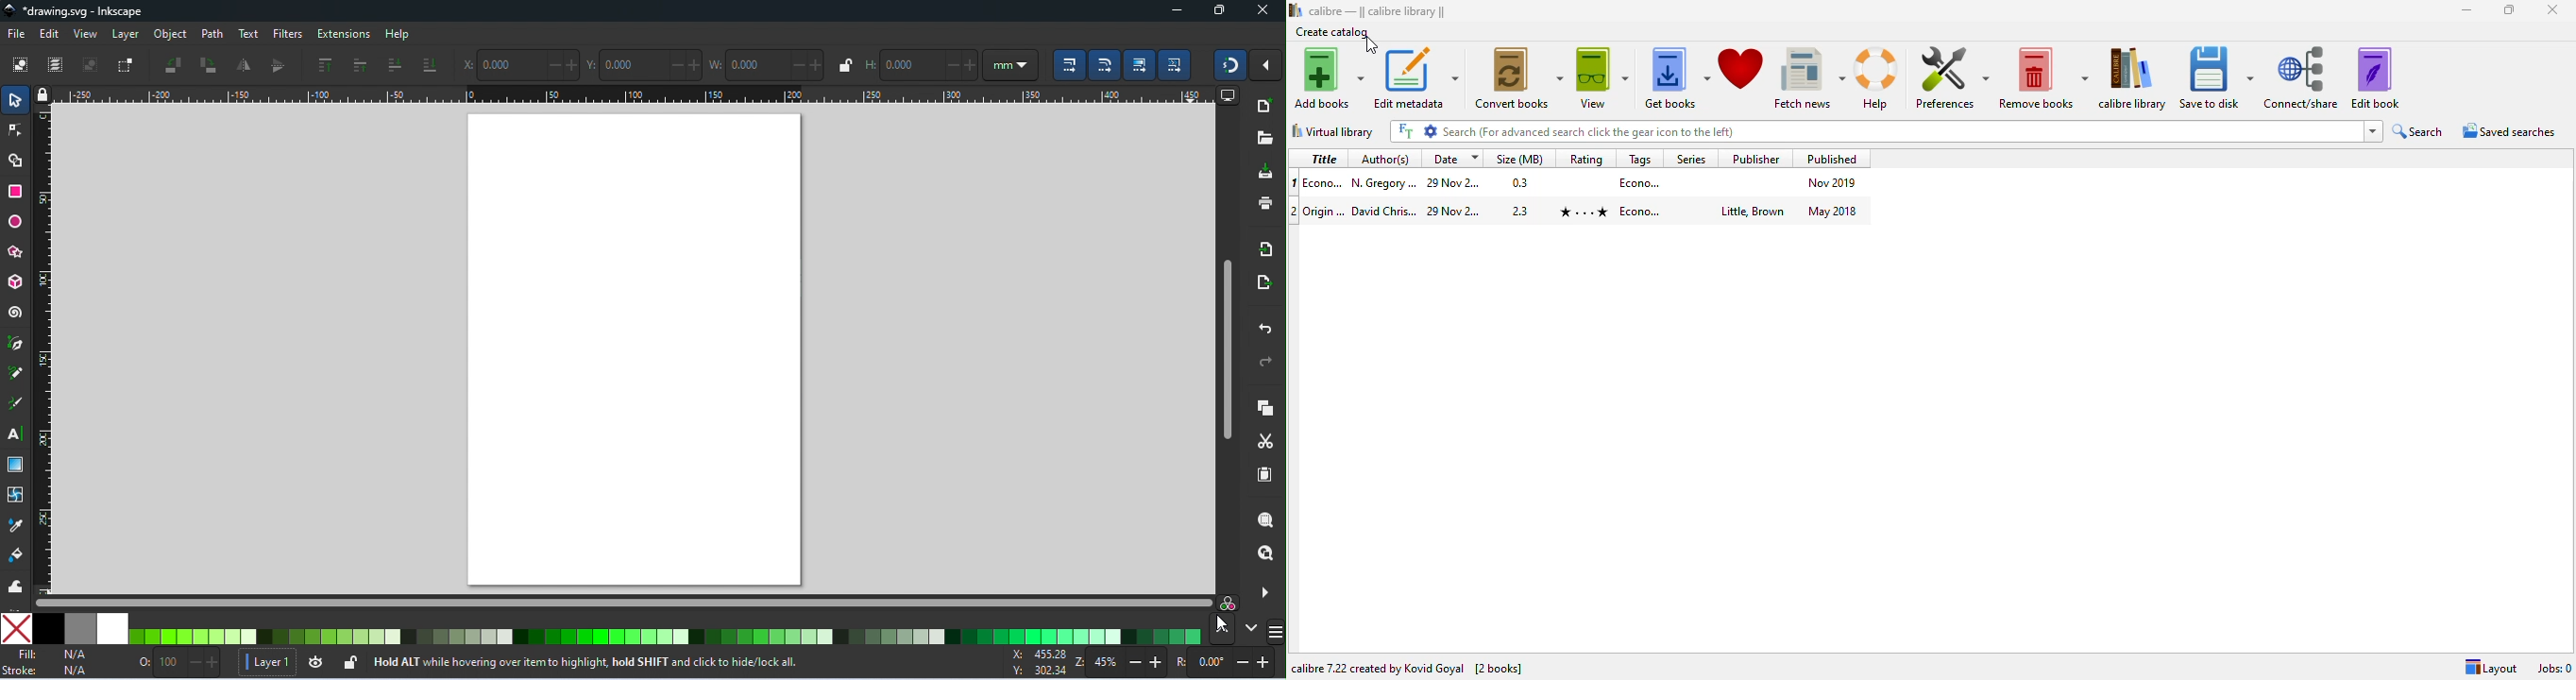  I want to click on vertical scroll bar, so click(1226, 347).